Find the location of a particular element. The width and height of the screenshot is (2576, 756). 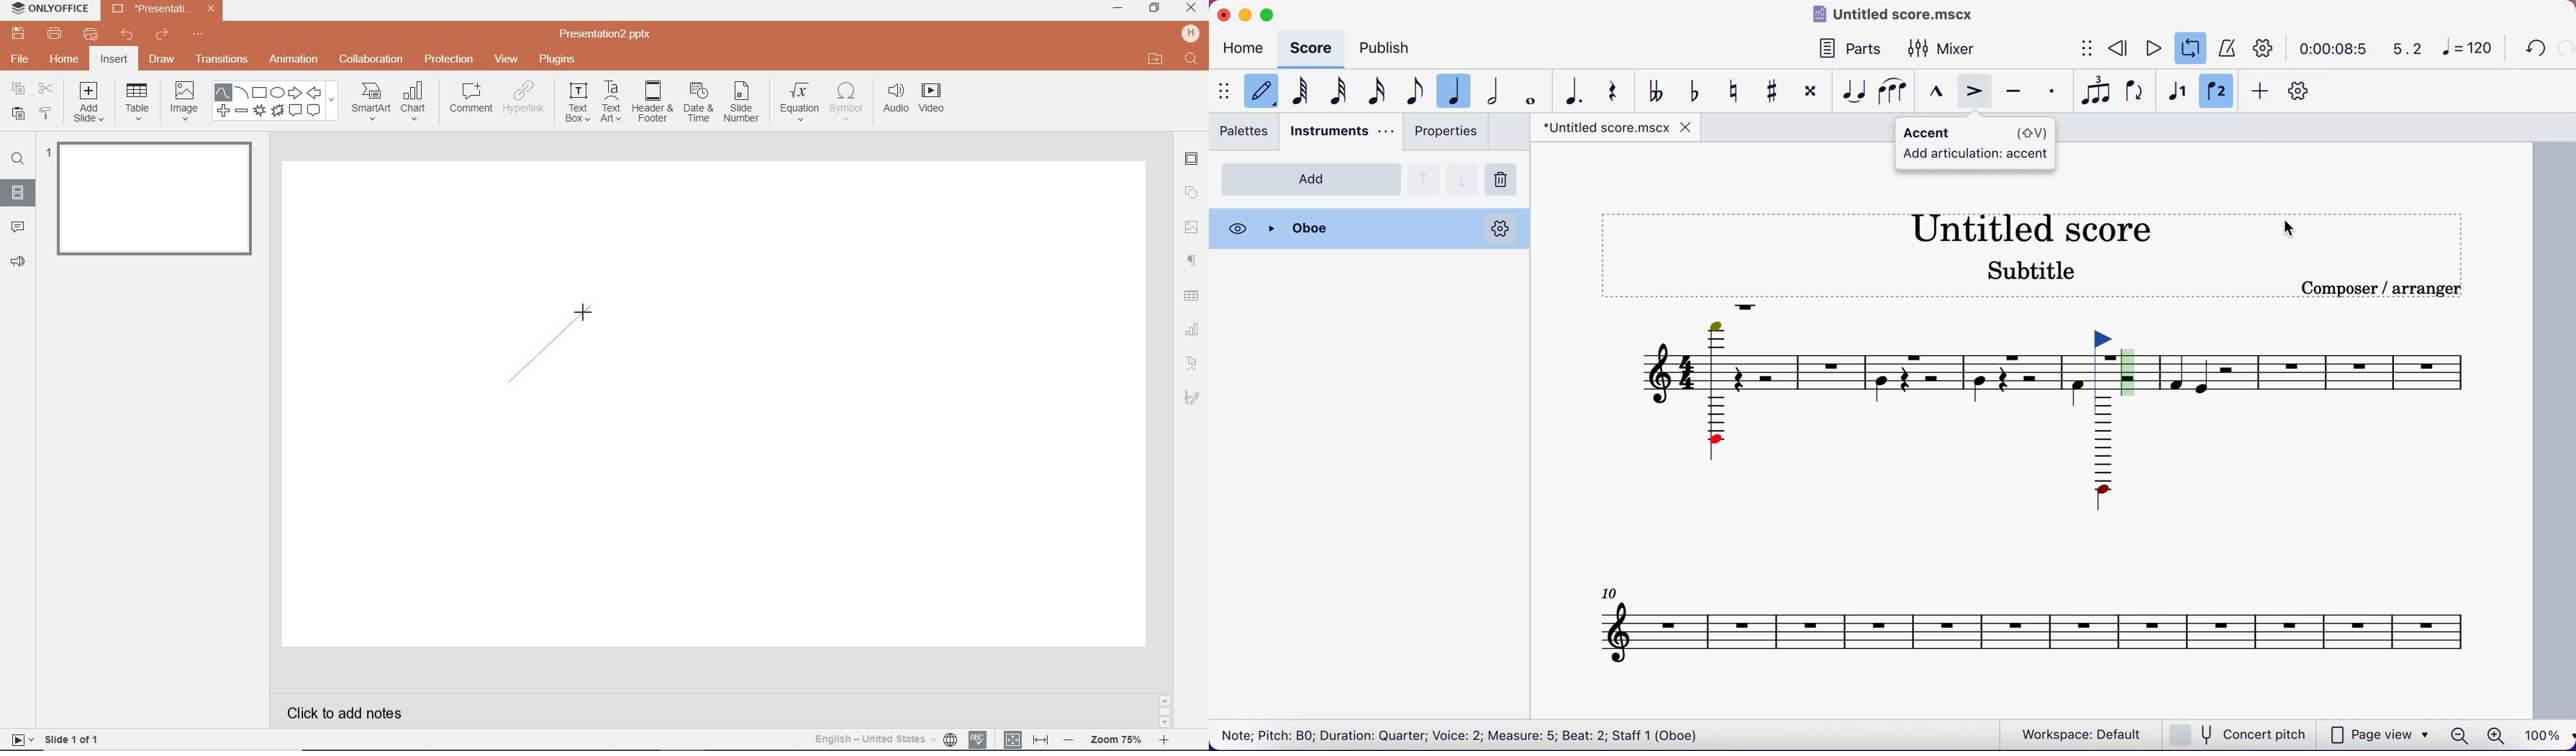

COLLABORATION is located at coordinates (371, 58).